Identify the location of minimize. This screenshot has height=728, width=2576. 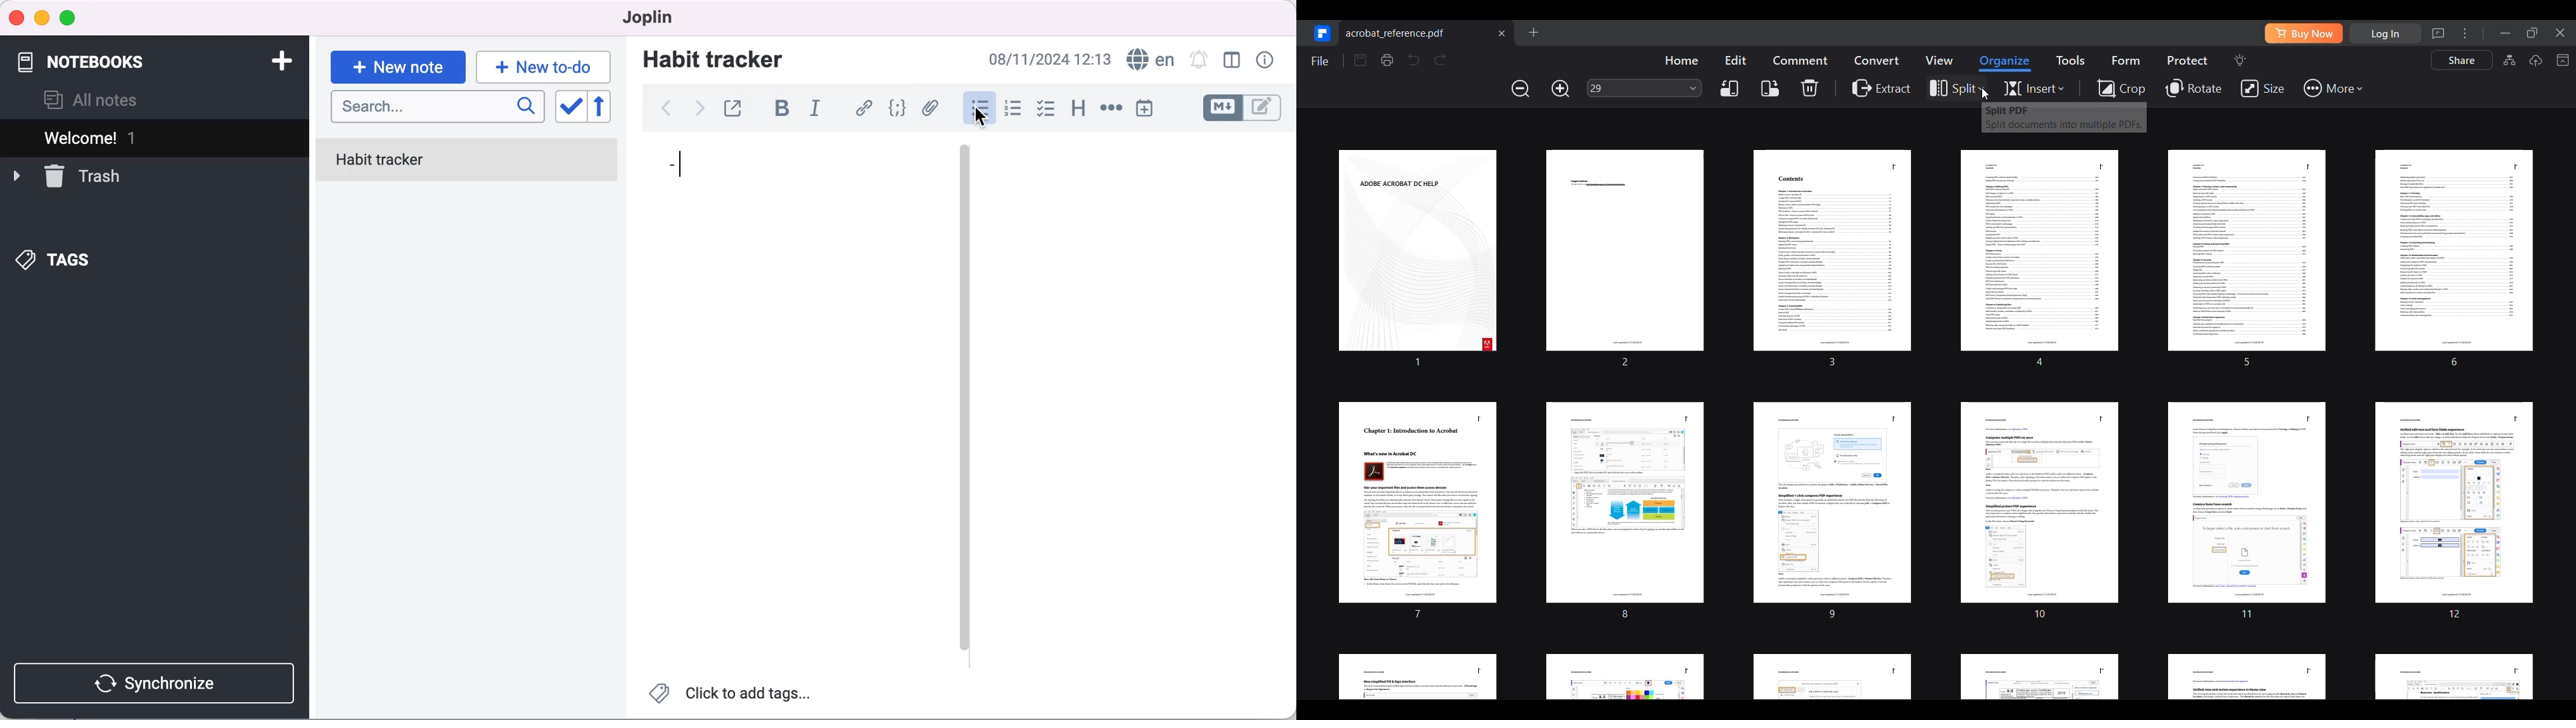
(41, 18).